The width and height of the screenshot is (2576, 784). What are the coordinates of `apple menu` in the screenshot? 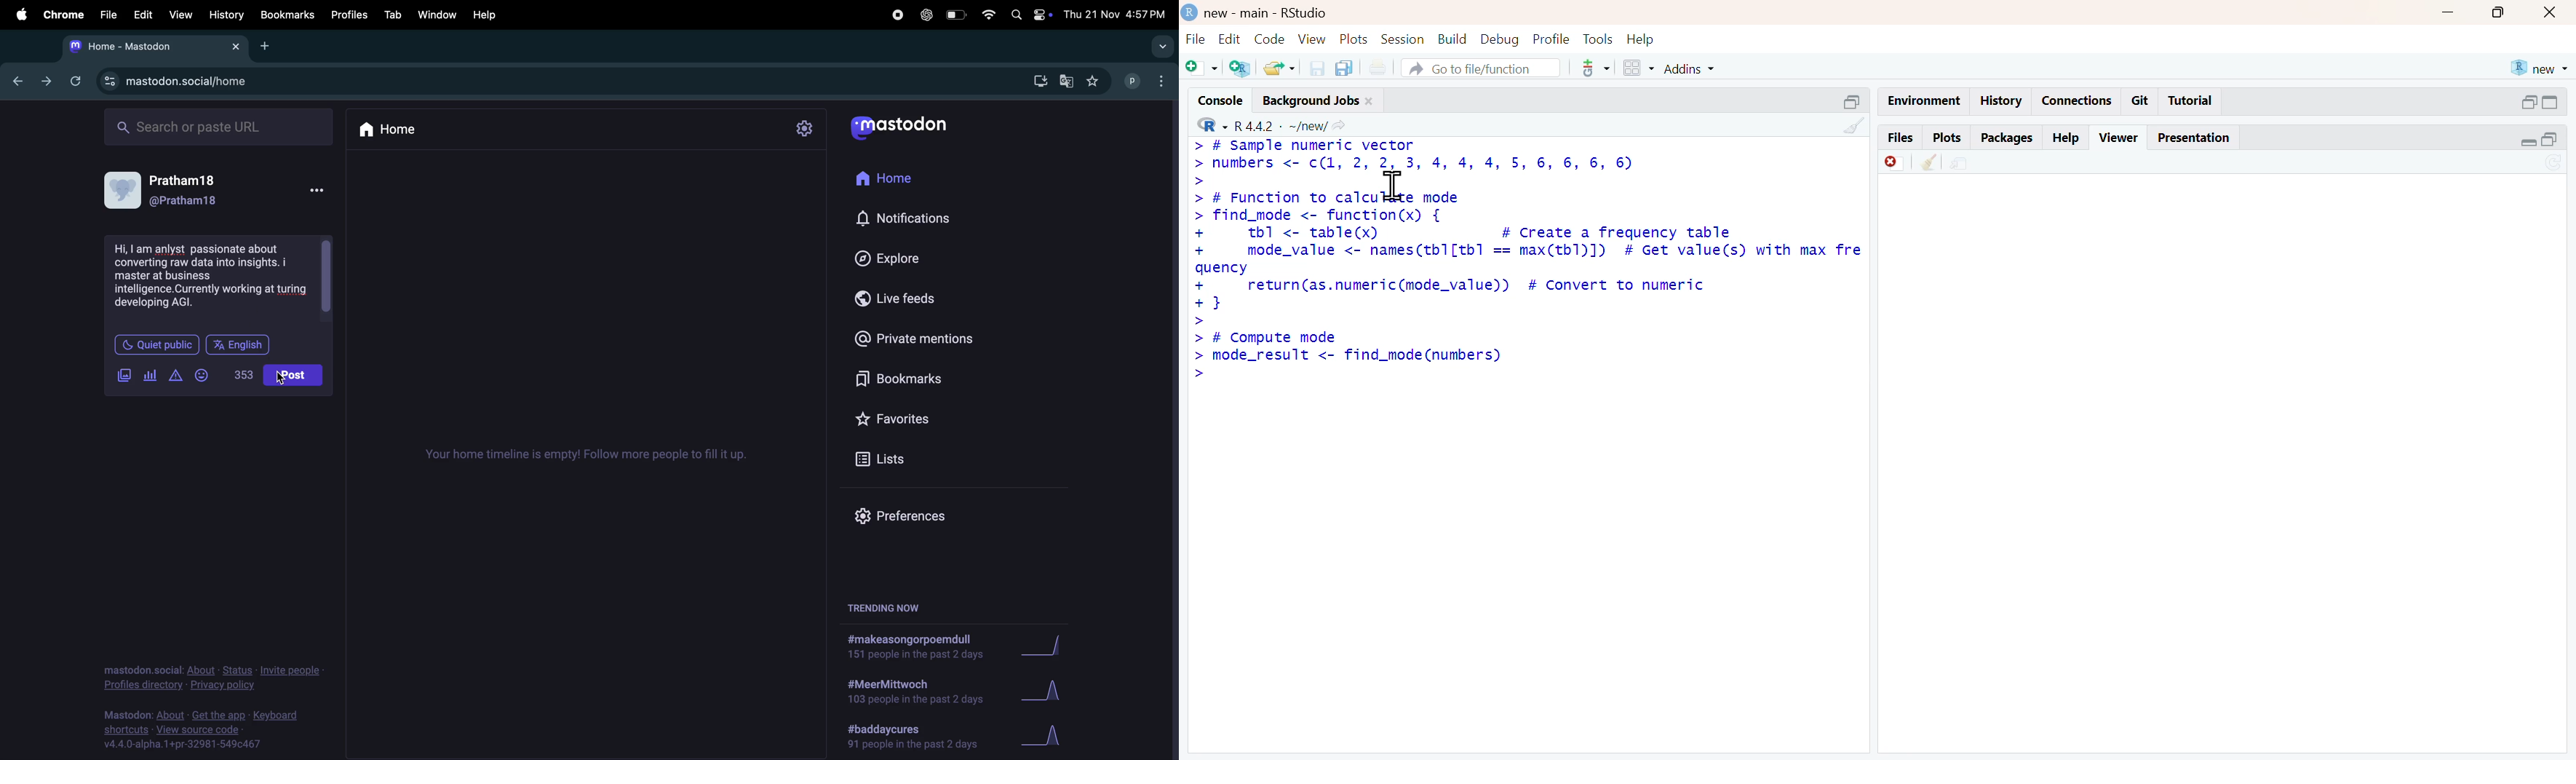 It's located at (16, 14).